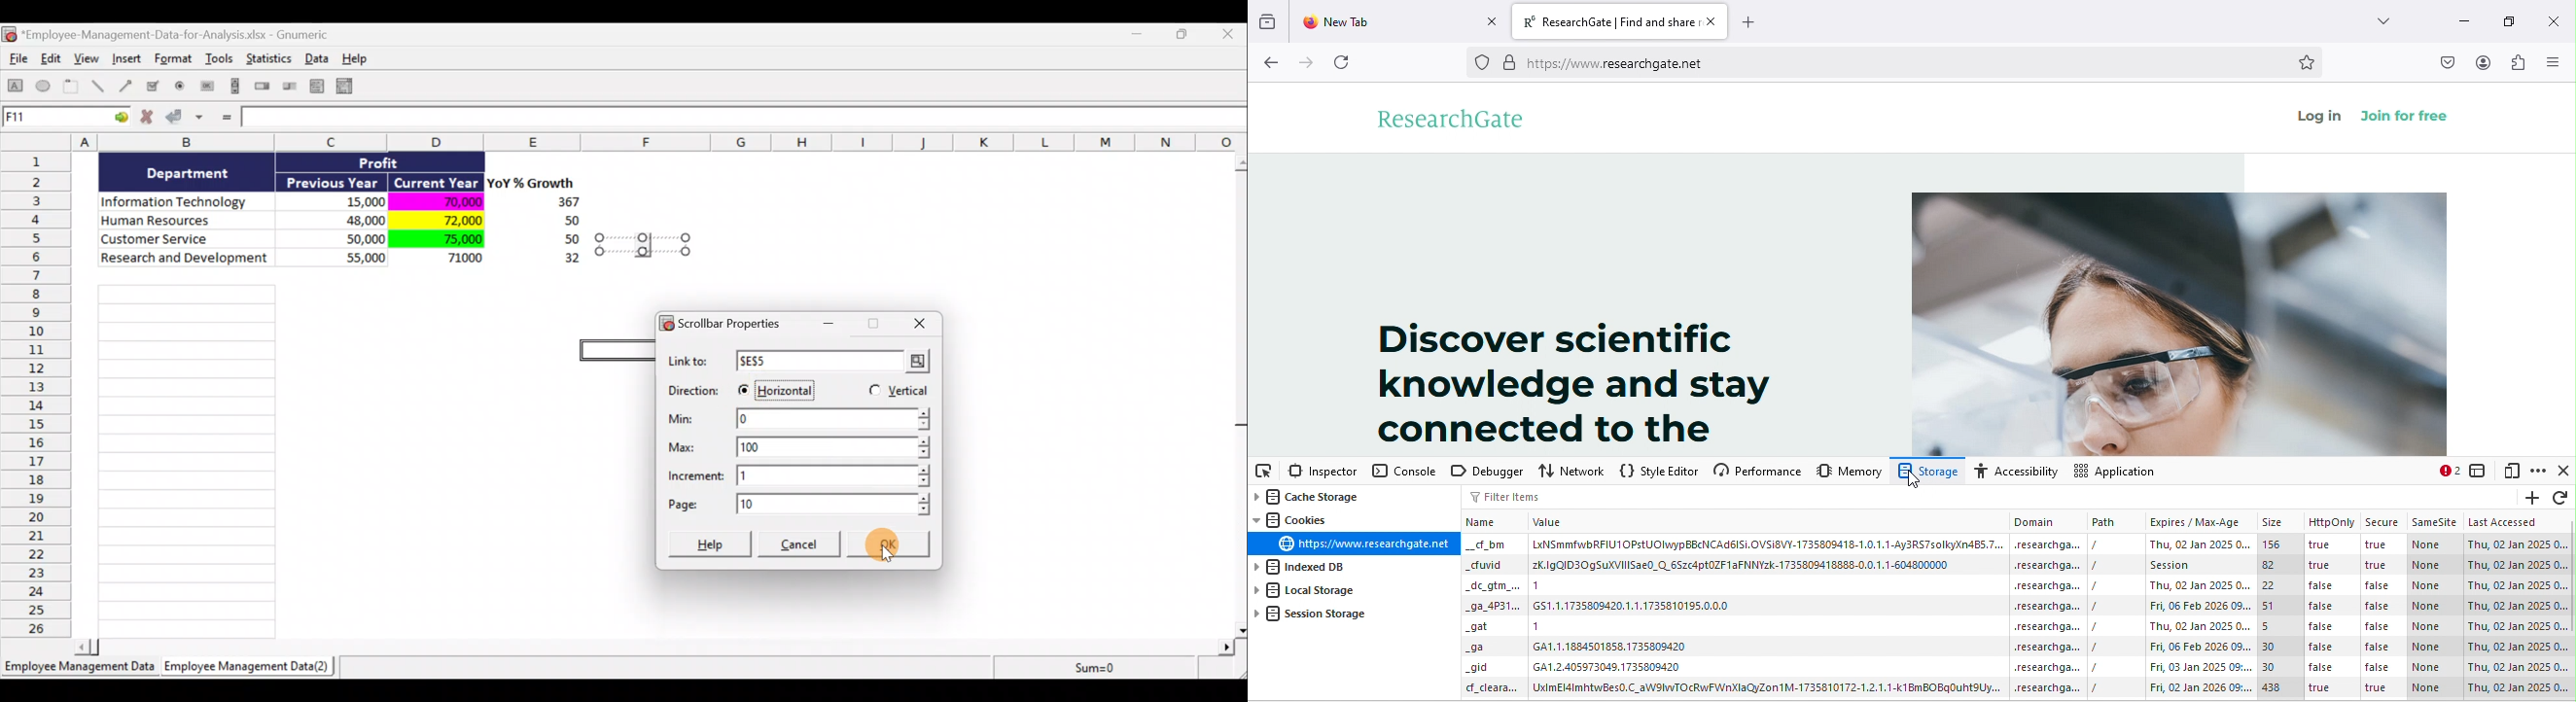 This screenshot has height=728, width=2576. What do you see at coordinates (805, 445) in the screenshot?
I see `Maximum value` at bounding box center [805, 445].